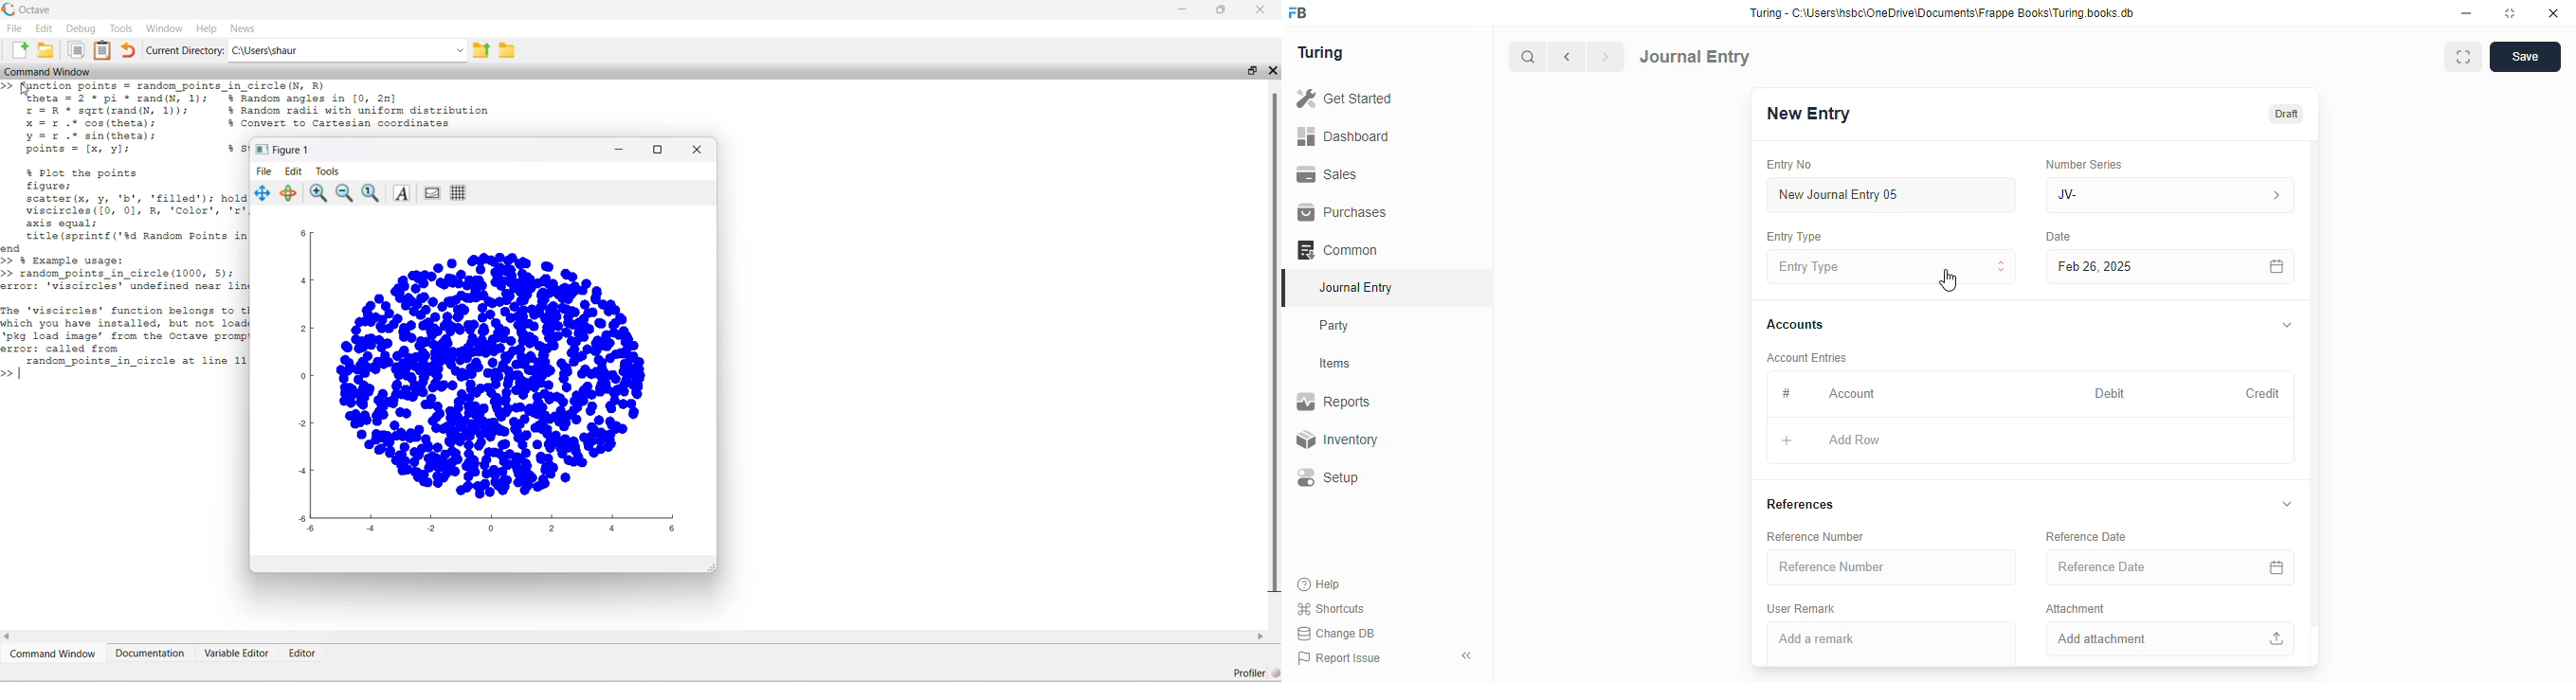  What do you see at coordinates (2083, 164) in the screenshot?
I see `number series` at bounding box center [2083, 164].